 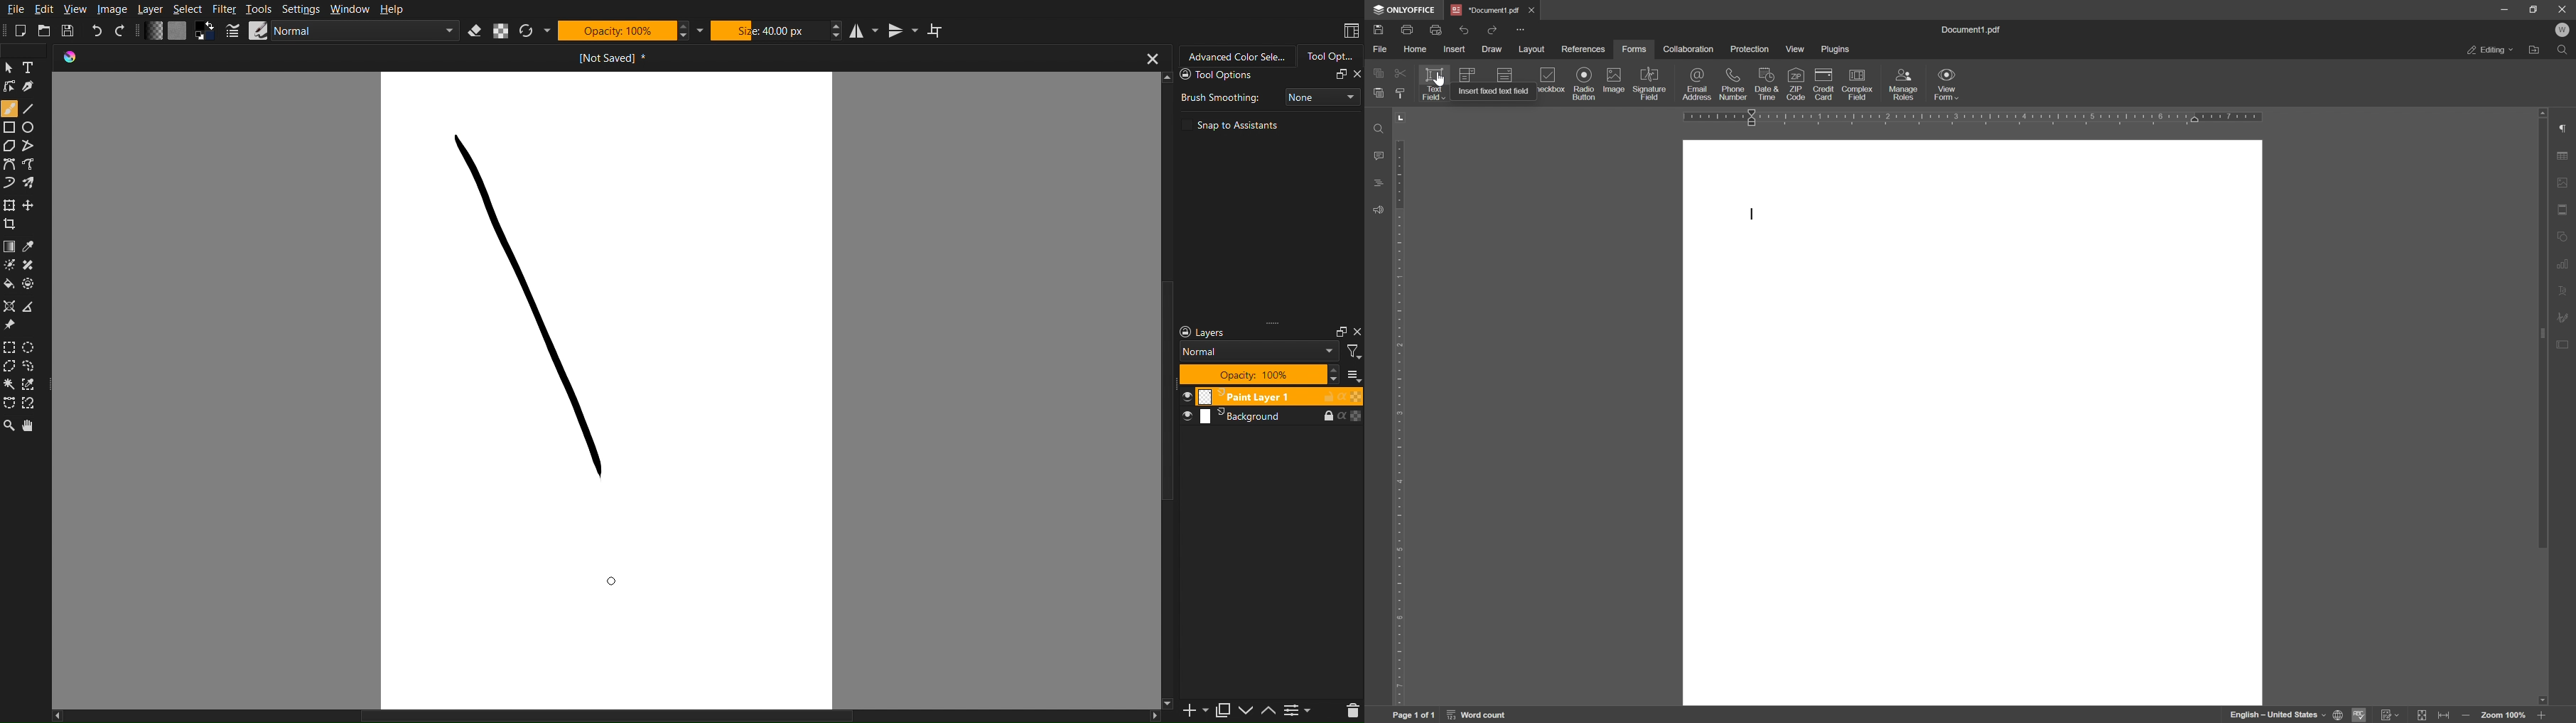 I want to click on Pin, so click(x=11, y=325).